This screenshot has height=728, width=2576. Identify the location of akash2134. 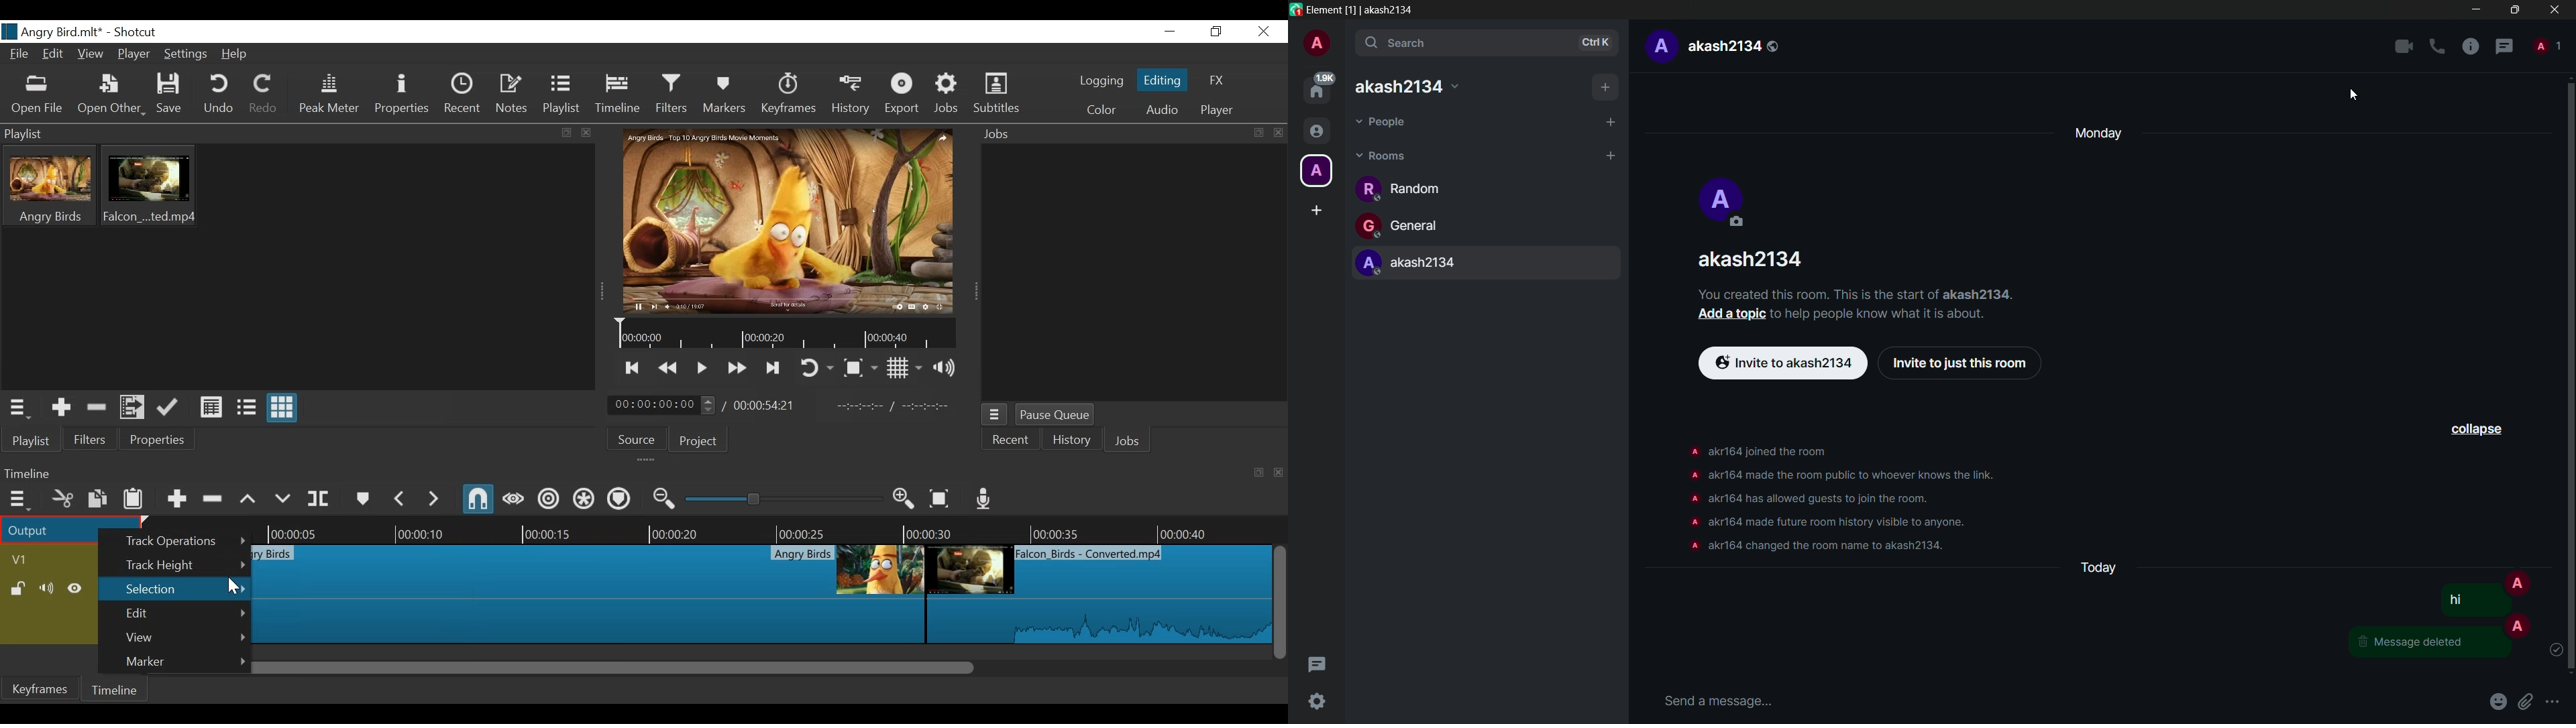
(1753, 259).